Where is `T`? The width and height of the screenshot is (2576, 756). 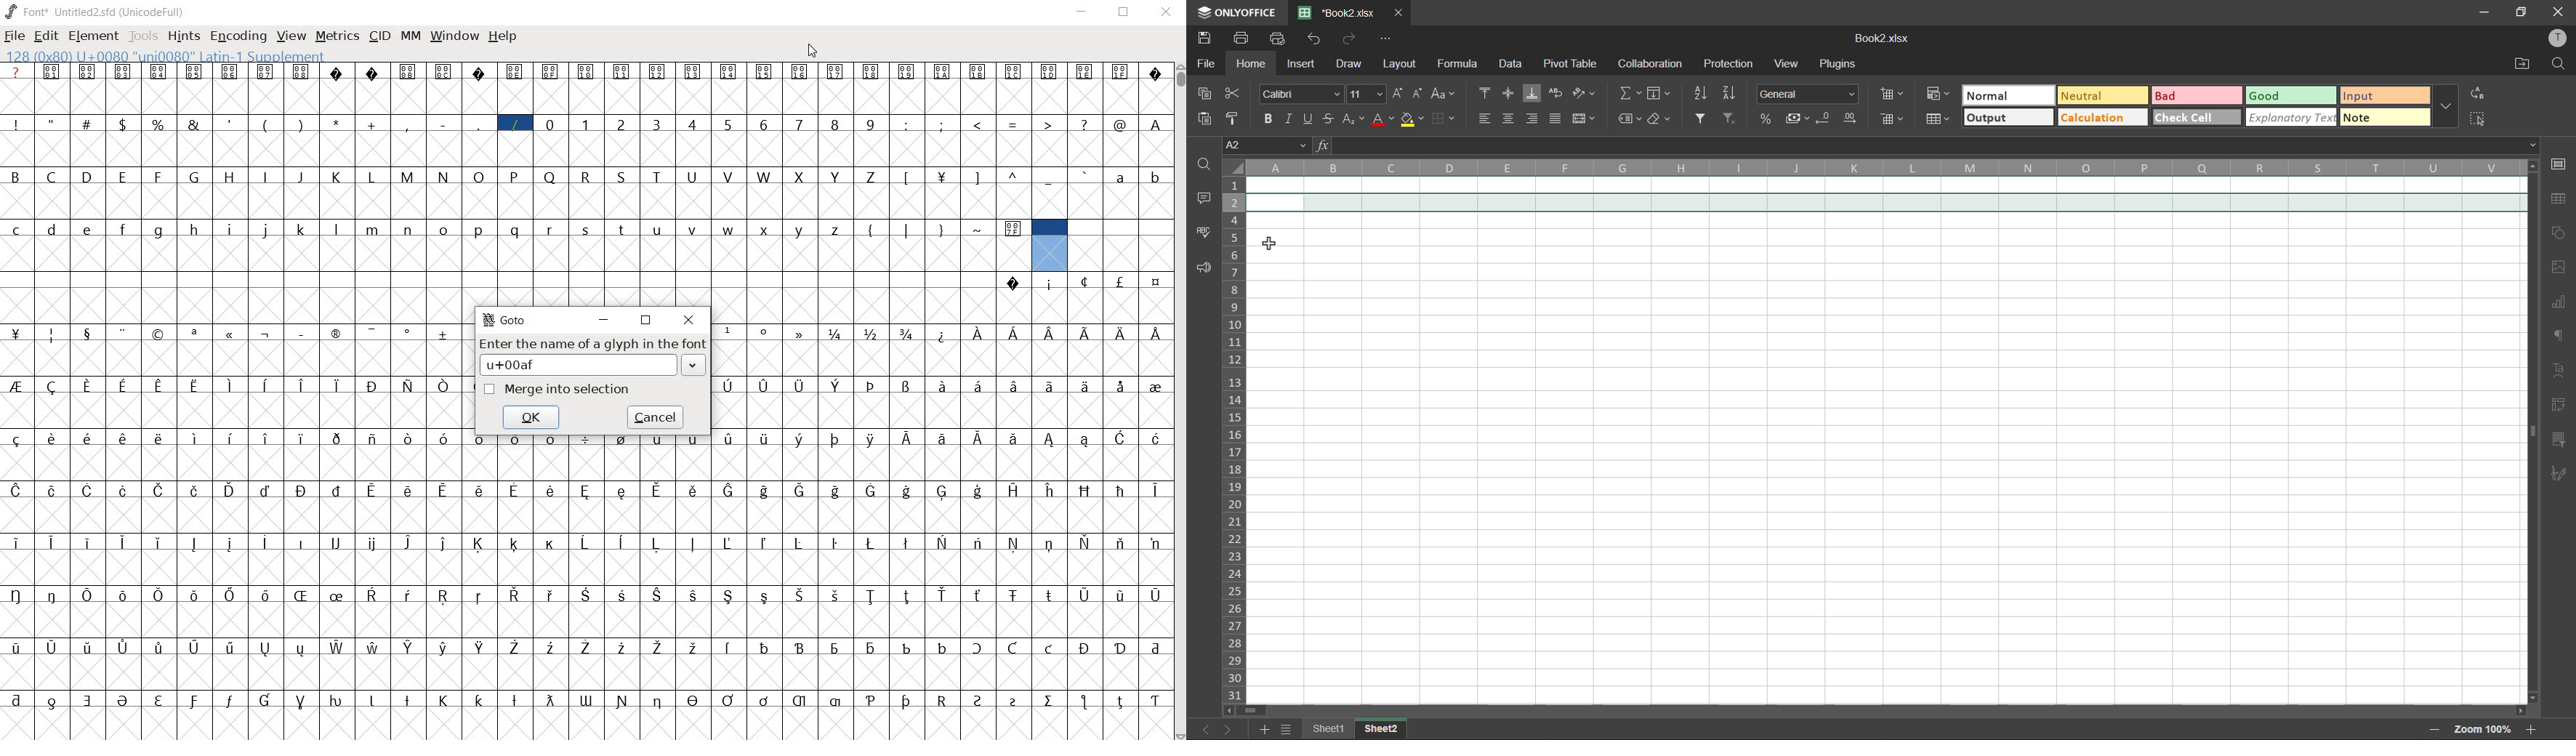 T is located at coordinates (657, 176).